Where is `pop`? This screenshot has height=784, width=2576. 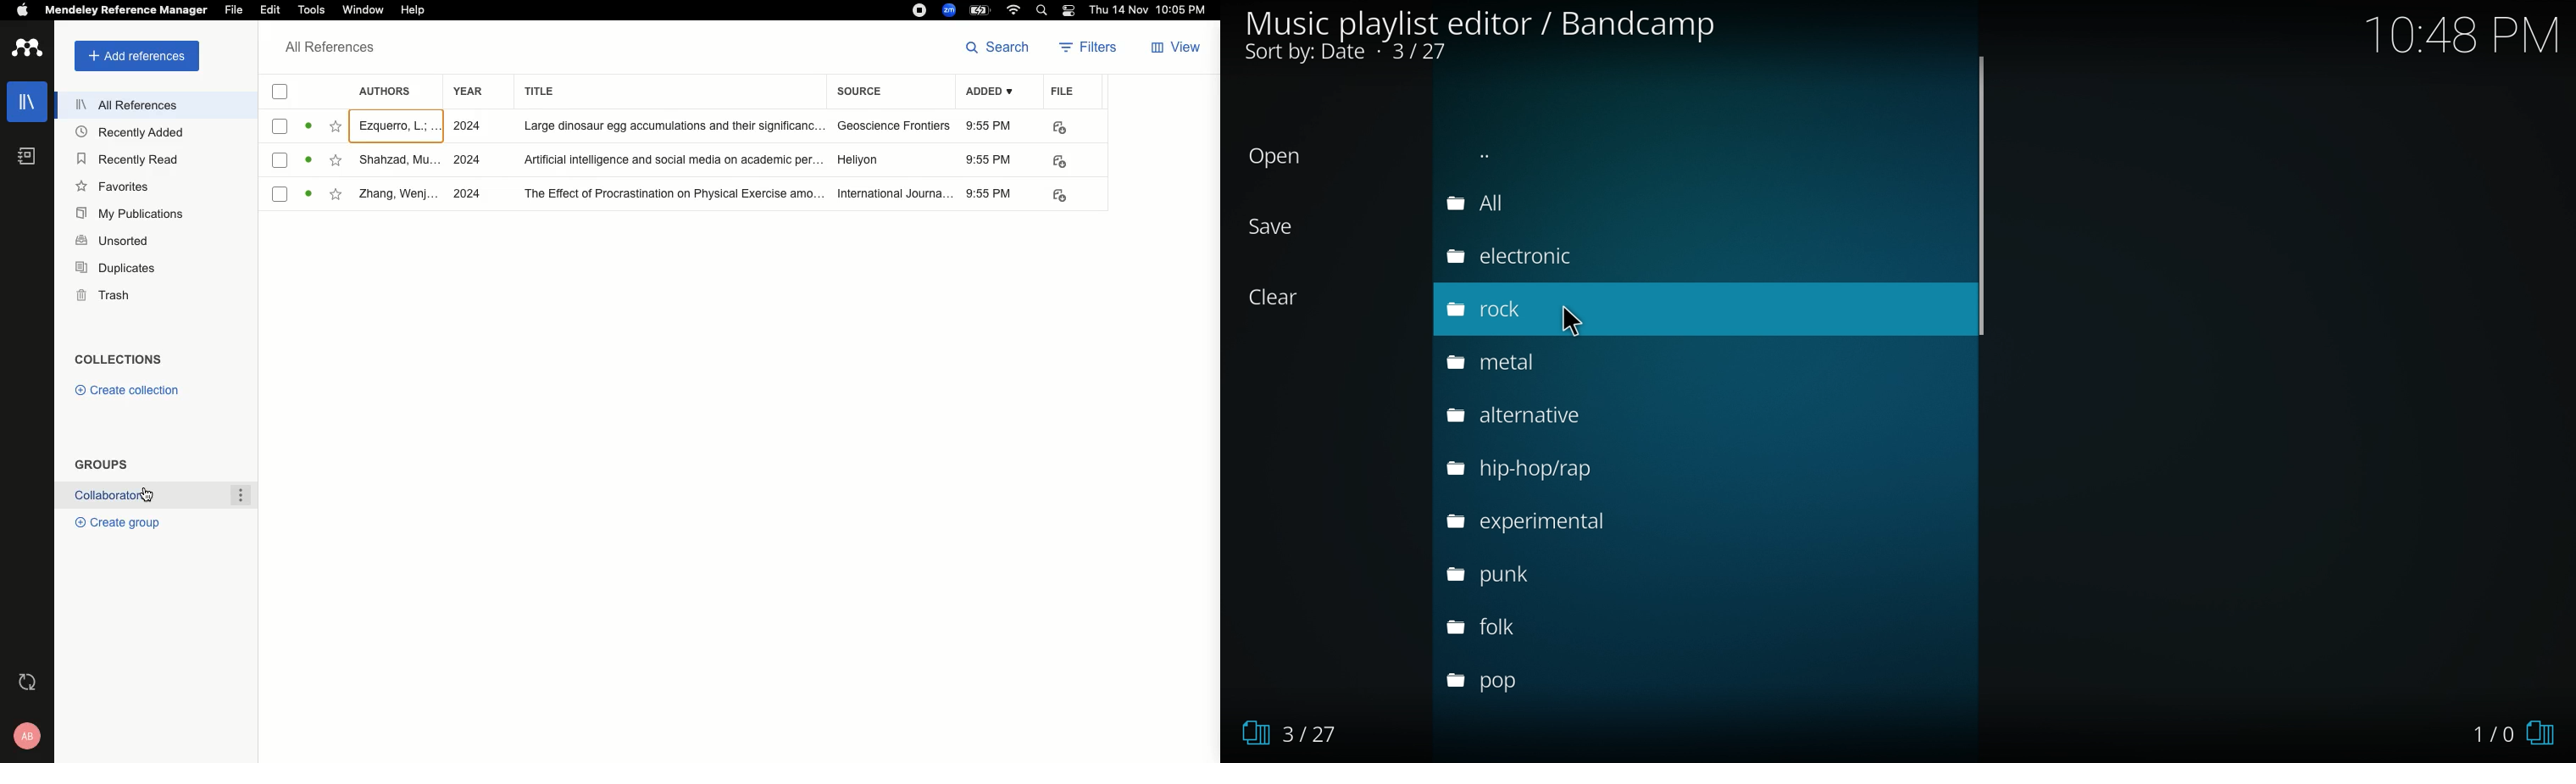 pop is located at coordinates (1505, 679).